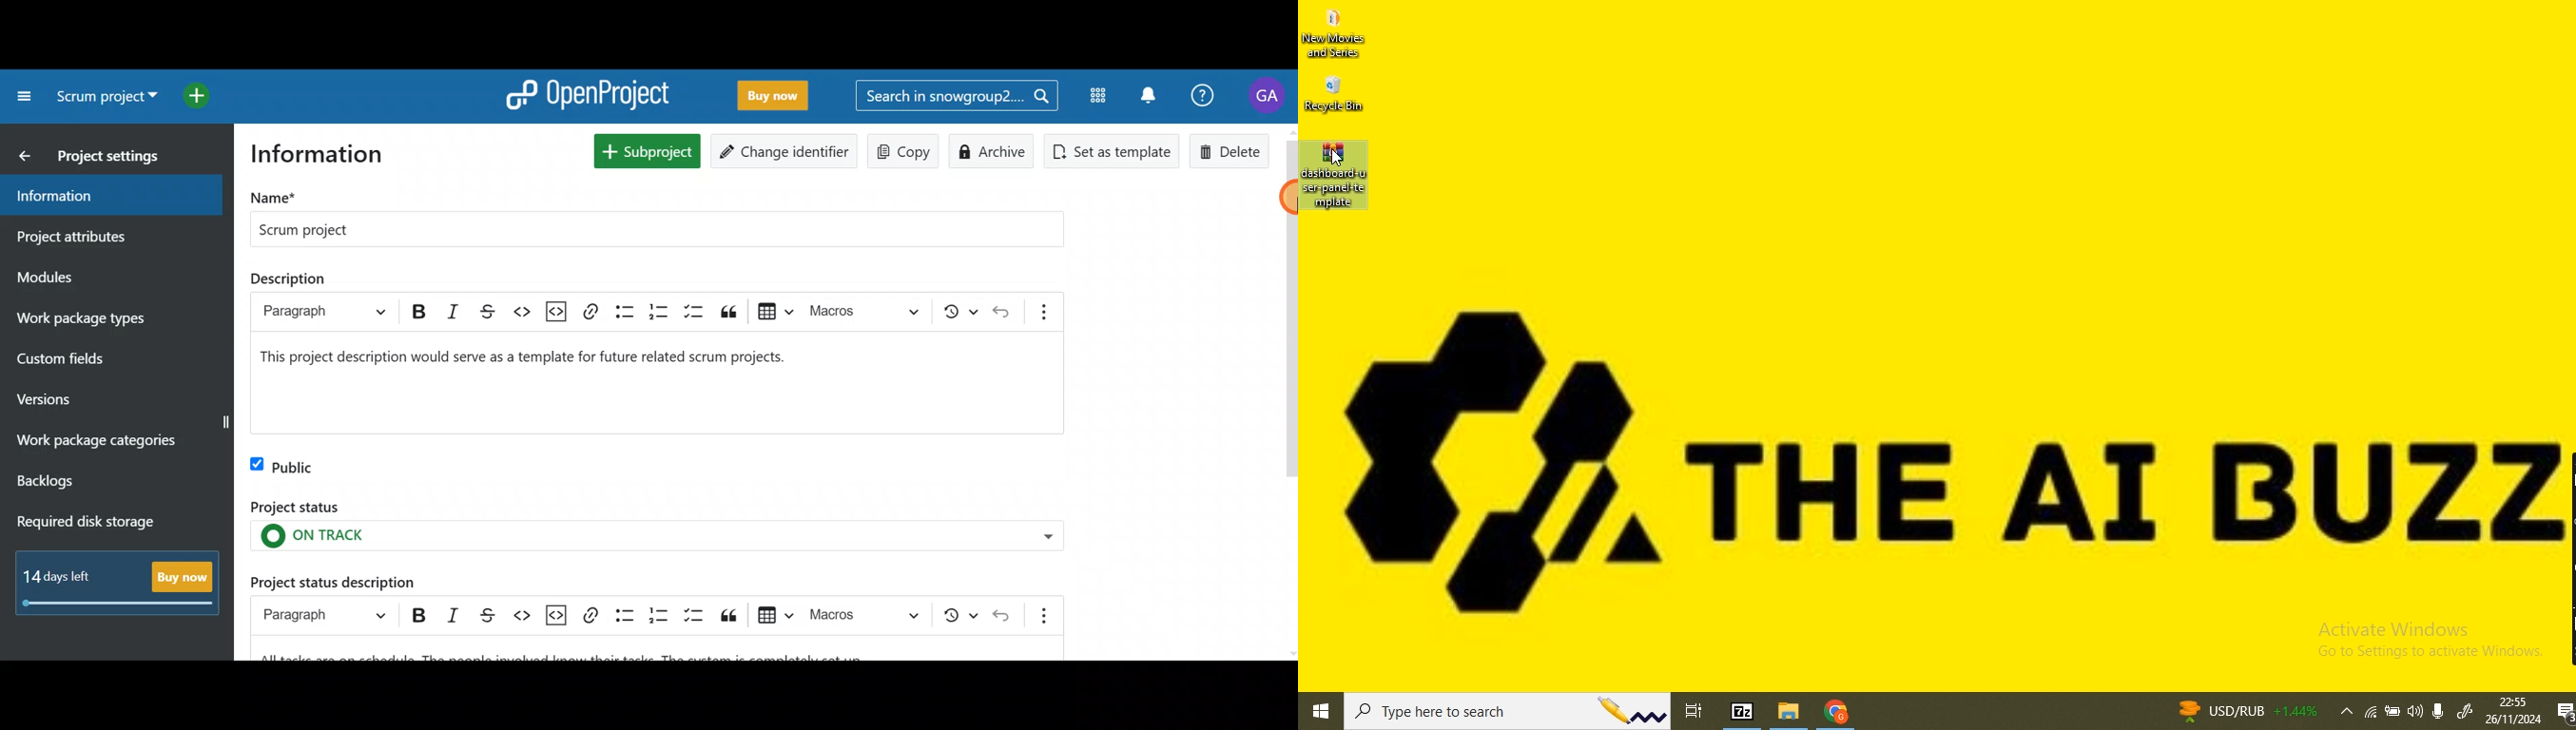 The image size is (2576, 756). Describe the element at coordinates (592, 93) in the screenshot. I see `OpenProject` at that location.